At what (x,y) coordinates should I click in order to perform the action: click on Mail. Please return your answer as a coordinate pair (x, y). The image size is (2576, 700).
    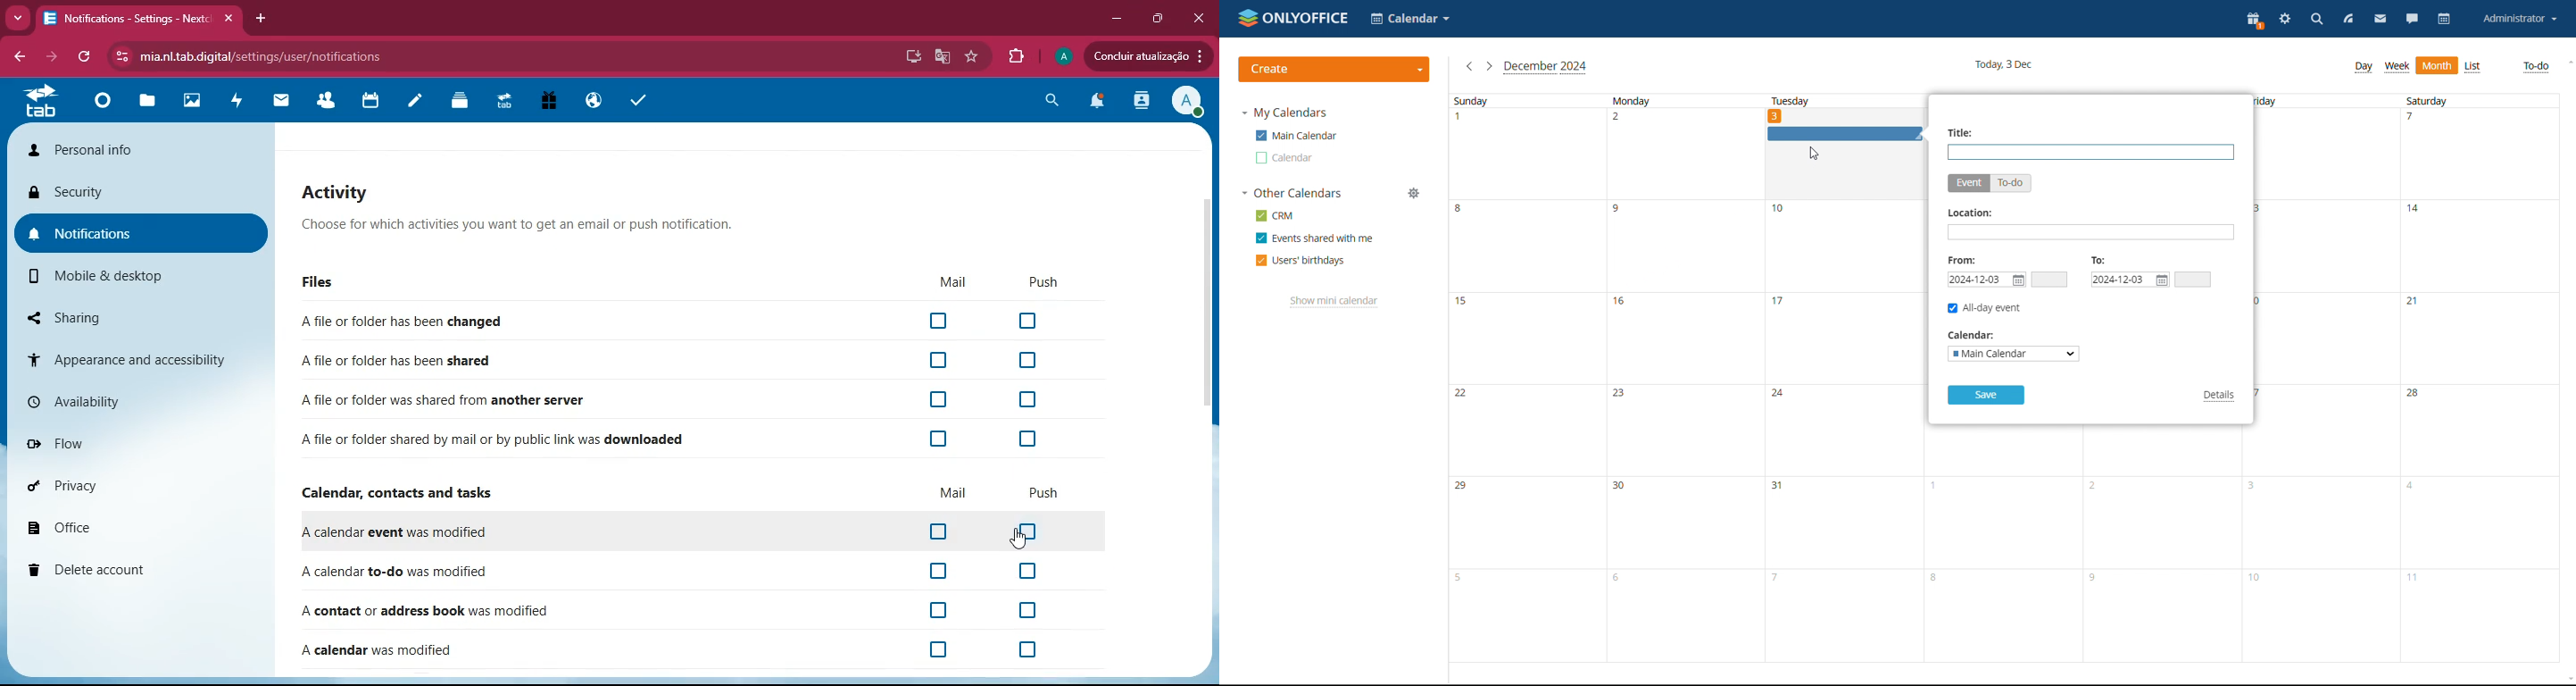
    Looking at the image, I should click on (947, 281).